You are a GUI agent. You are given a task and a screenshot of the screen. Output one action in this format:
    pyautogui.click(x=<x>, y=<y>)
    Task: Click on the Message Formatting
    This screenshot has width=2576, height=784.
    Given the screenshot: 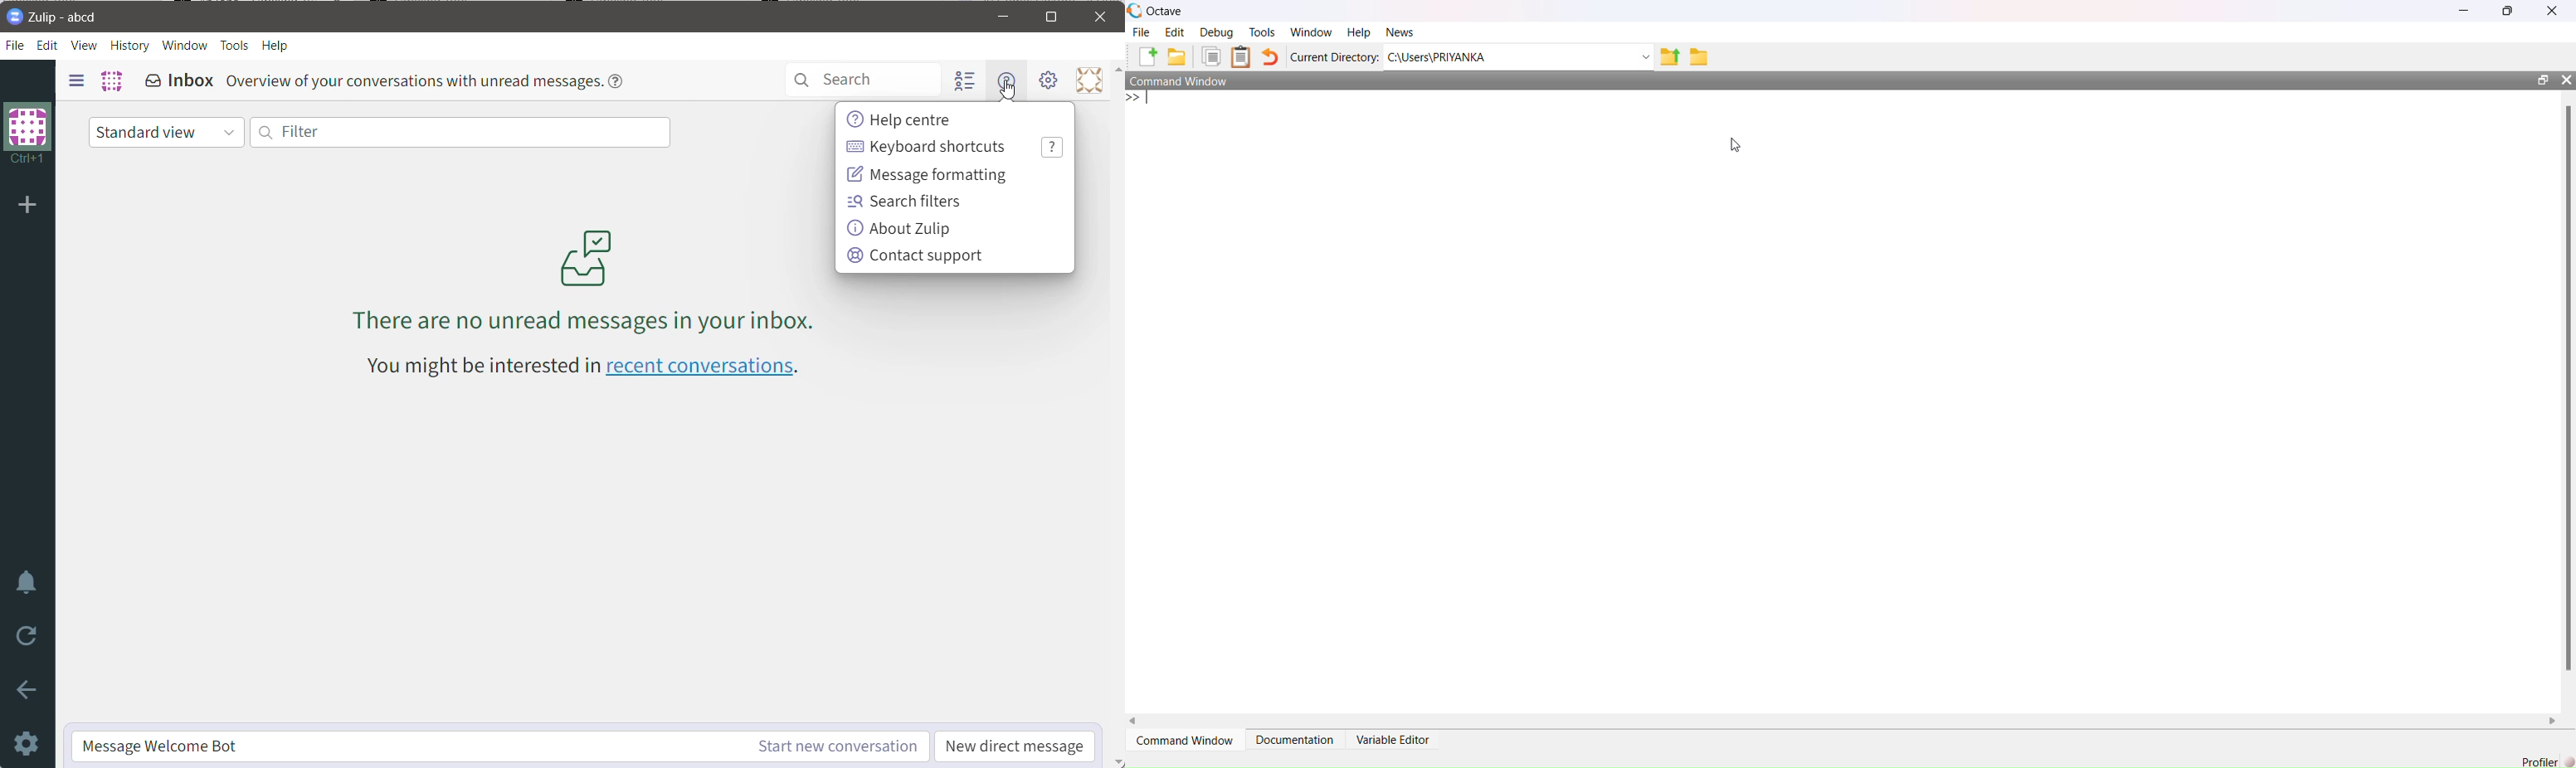 What is the action you would take?
    pyautogui.click(x=927, y=174)
    